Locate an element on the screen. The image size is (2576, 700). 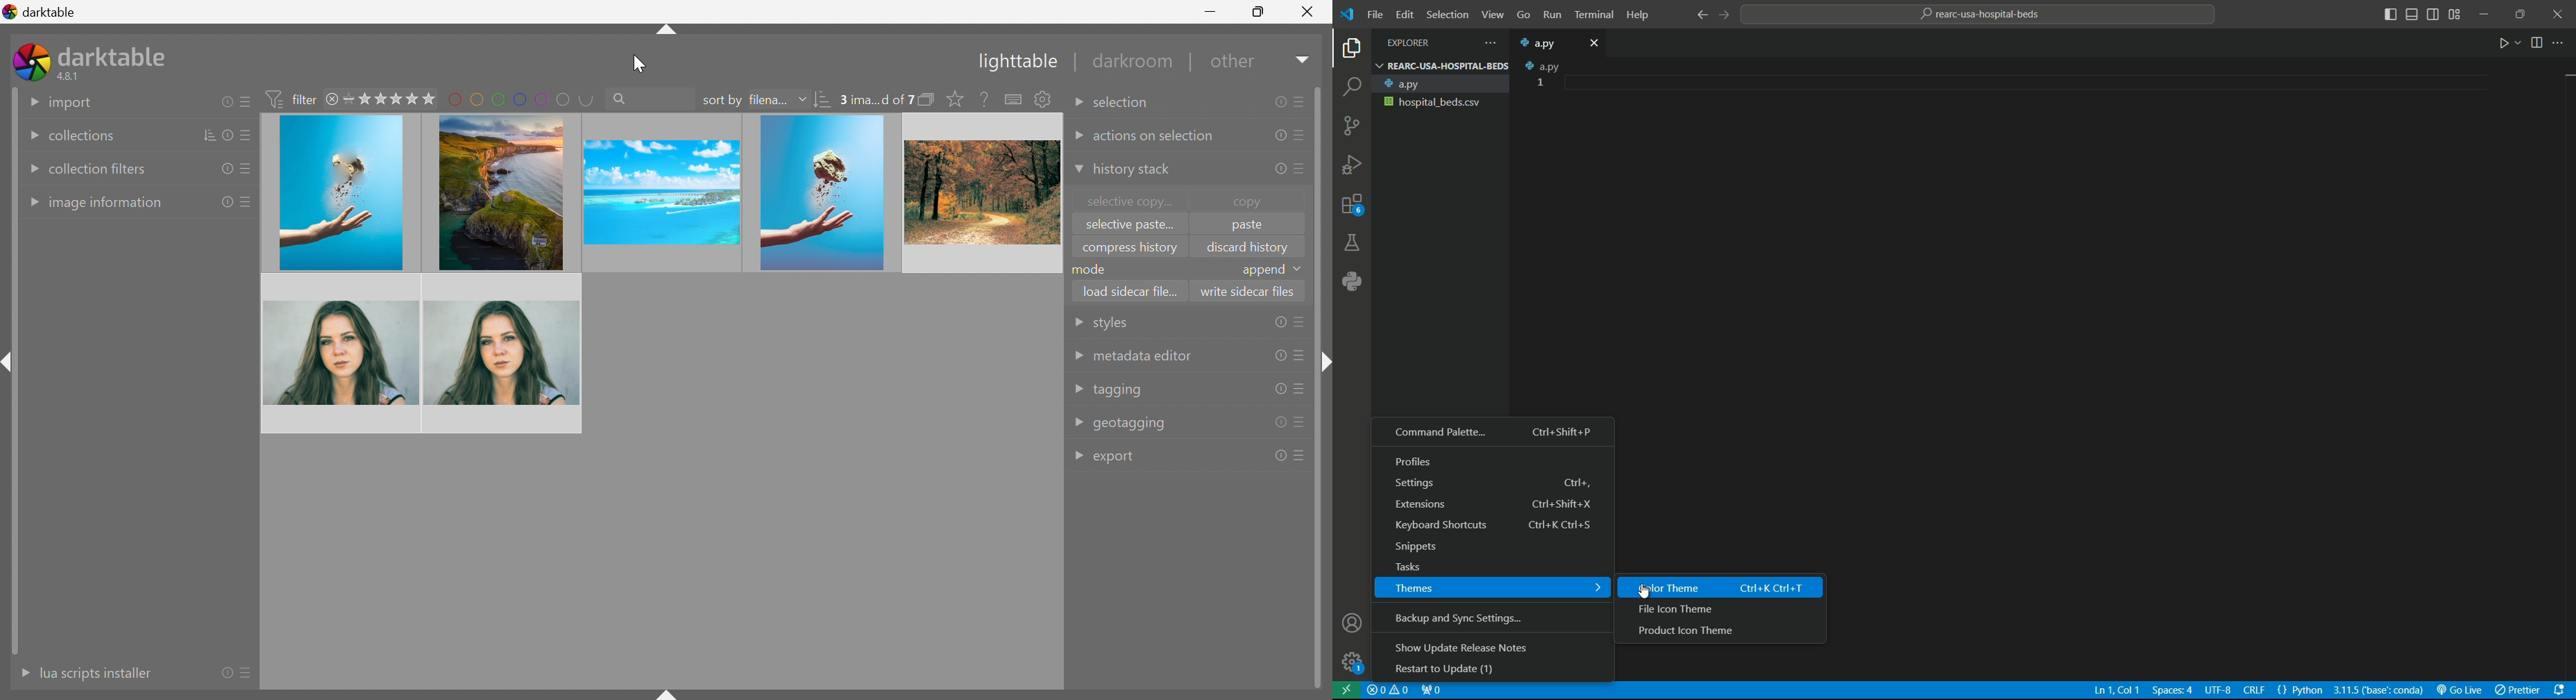
filter by images color label is located at coordinates (521, 98).